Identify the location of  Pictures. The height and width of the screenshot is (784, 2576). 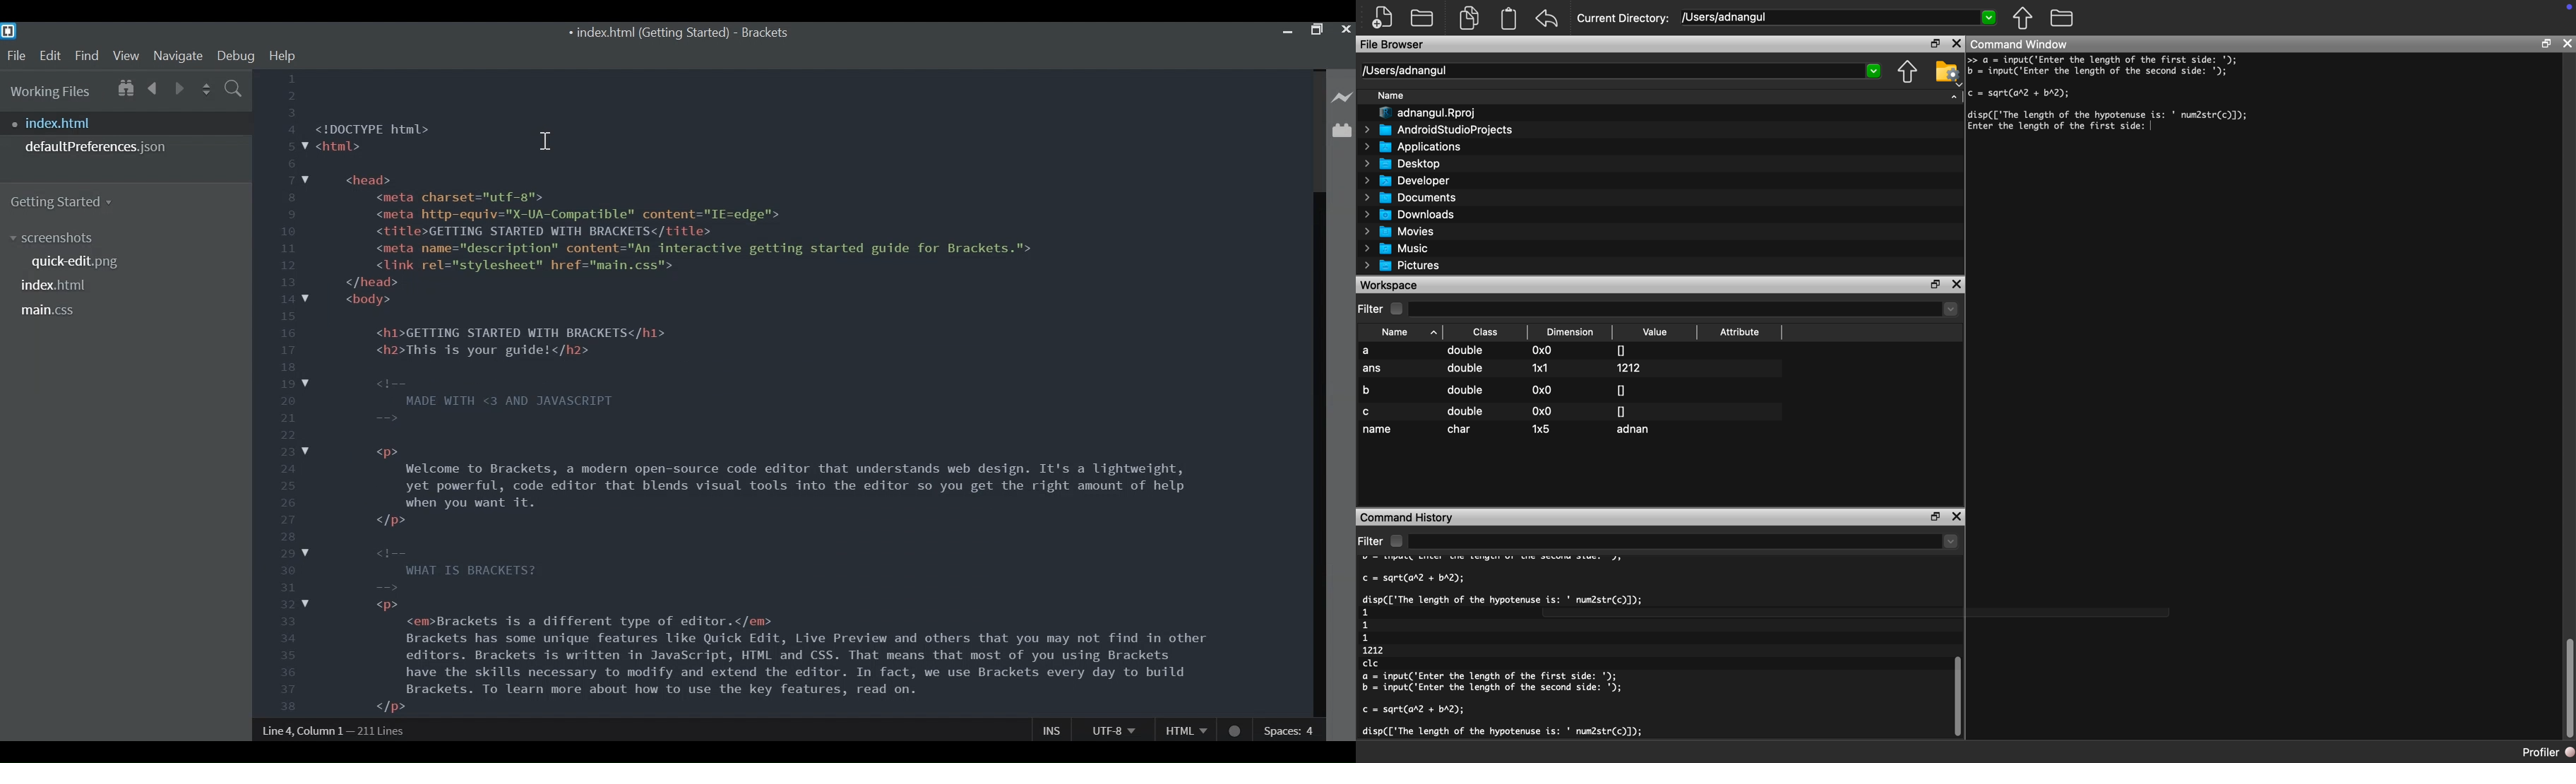
(1406, 266).